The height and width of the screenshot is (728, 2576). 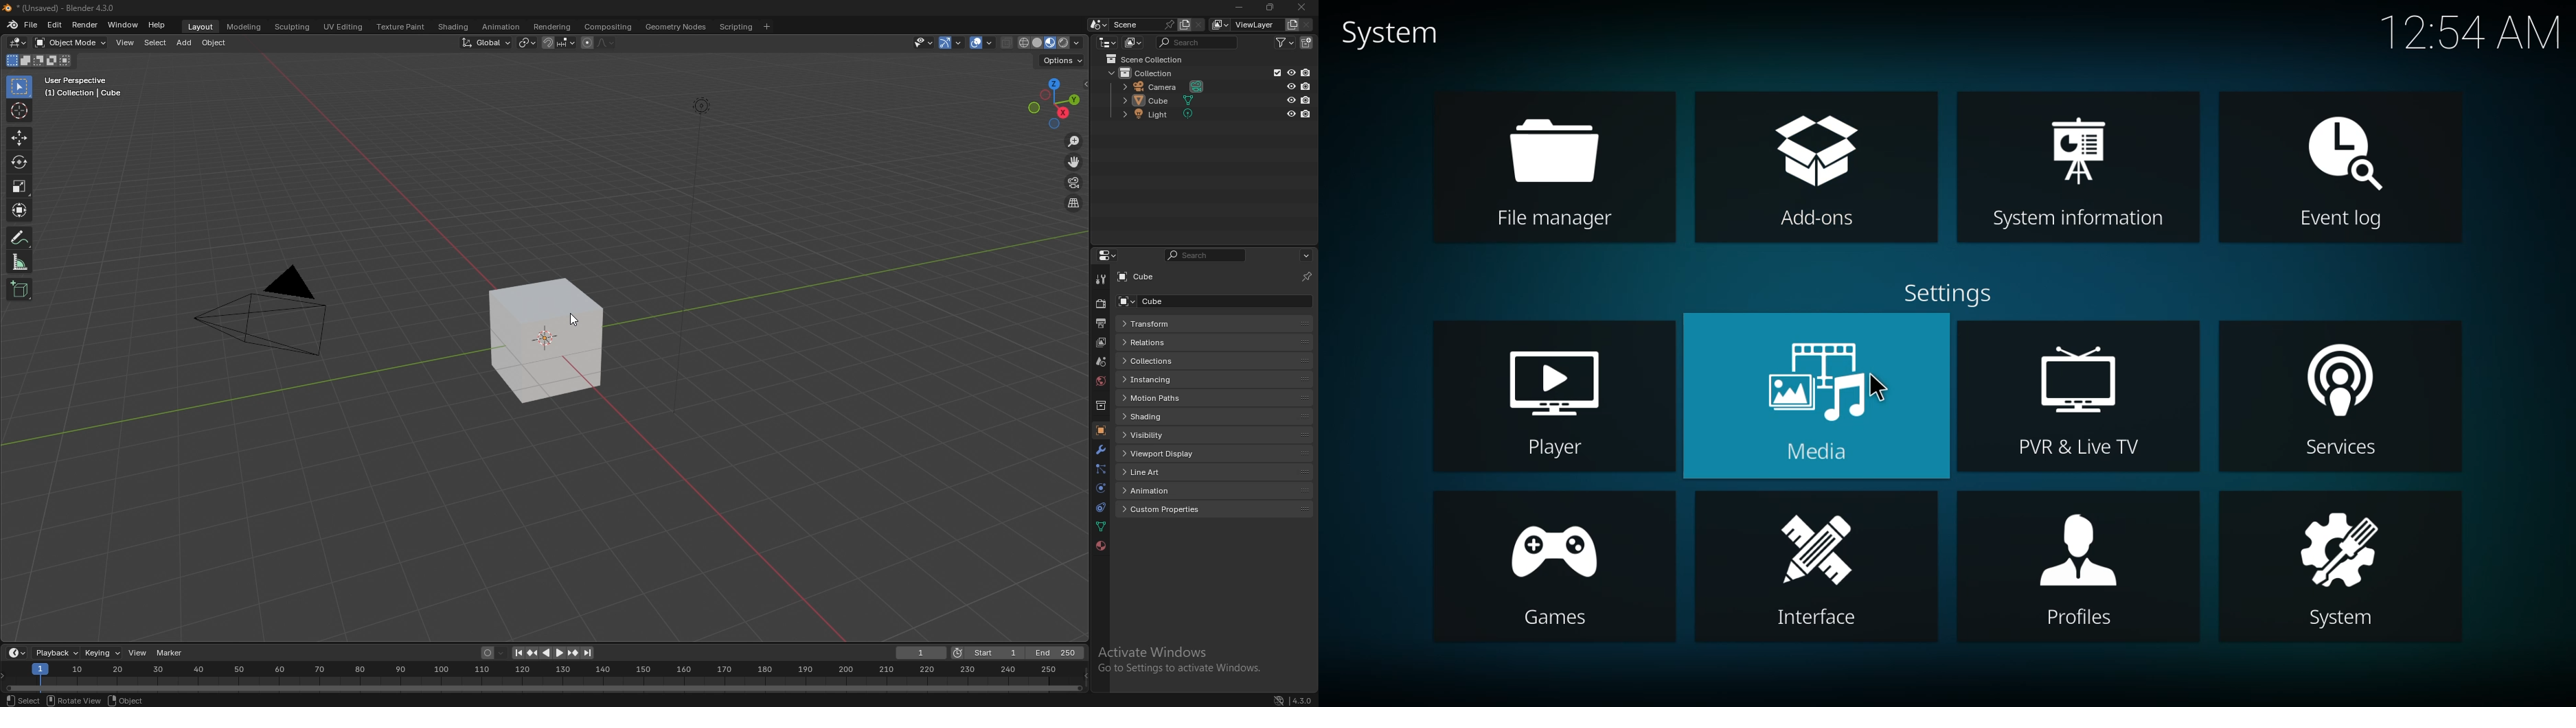 What do you see at coordinates (1099, 507) in the screenshot?
I see `constraints` at bounding box center [1099, 507].